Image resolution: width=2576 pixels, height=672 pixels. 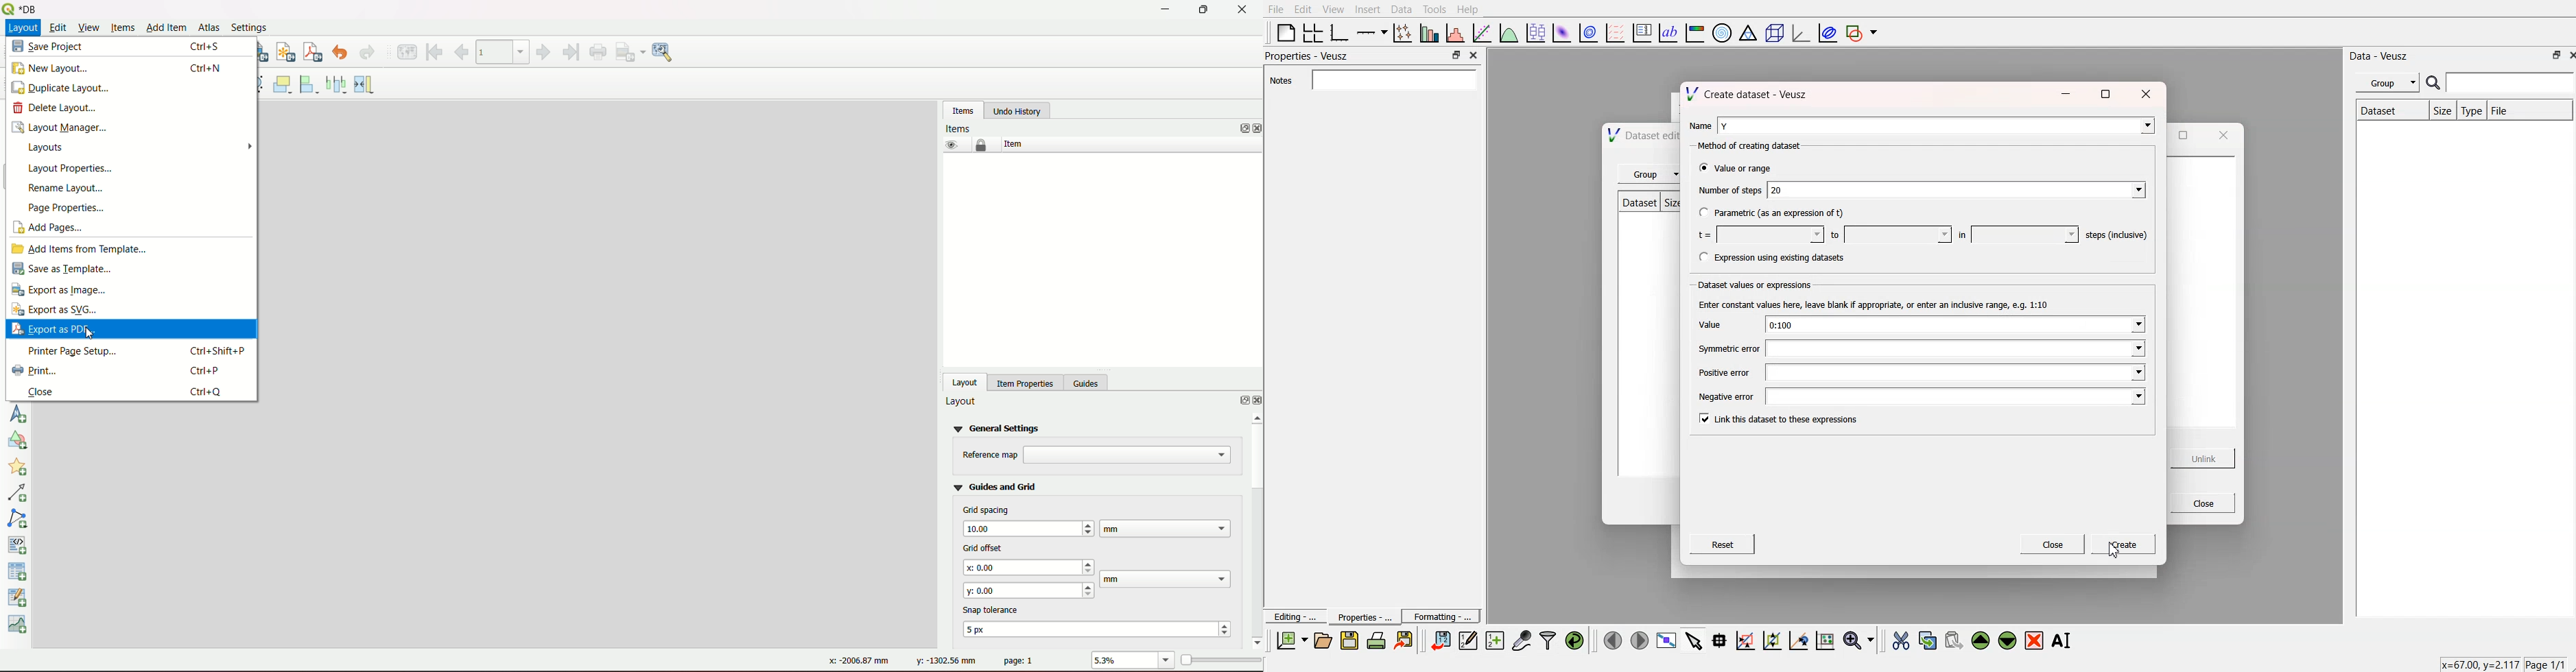 I want to click on File, so click(x=1276, y=10).